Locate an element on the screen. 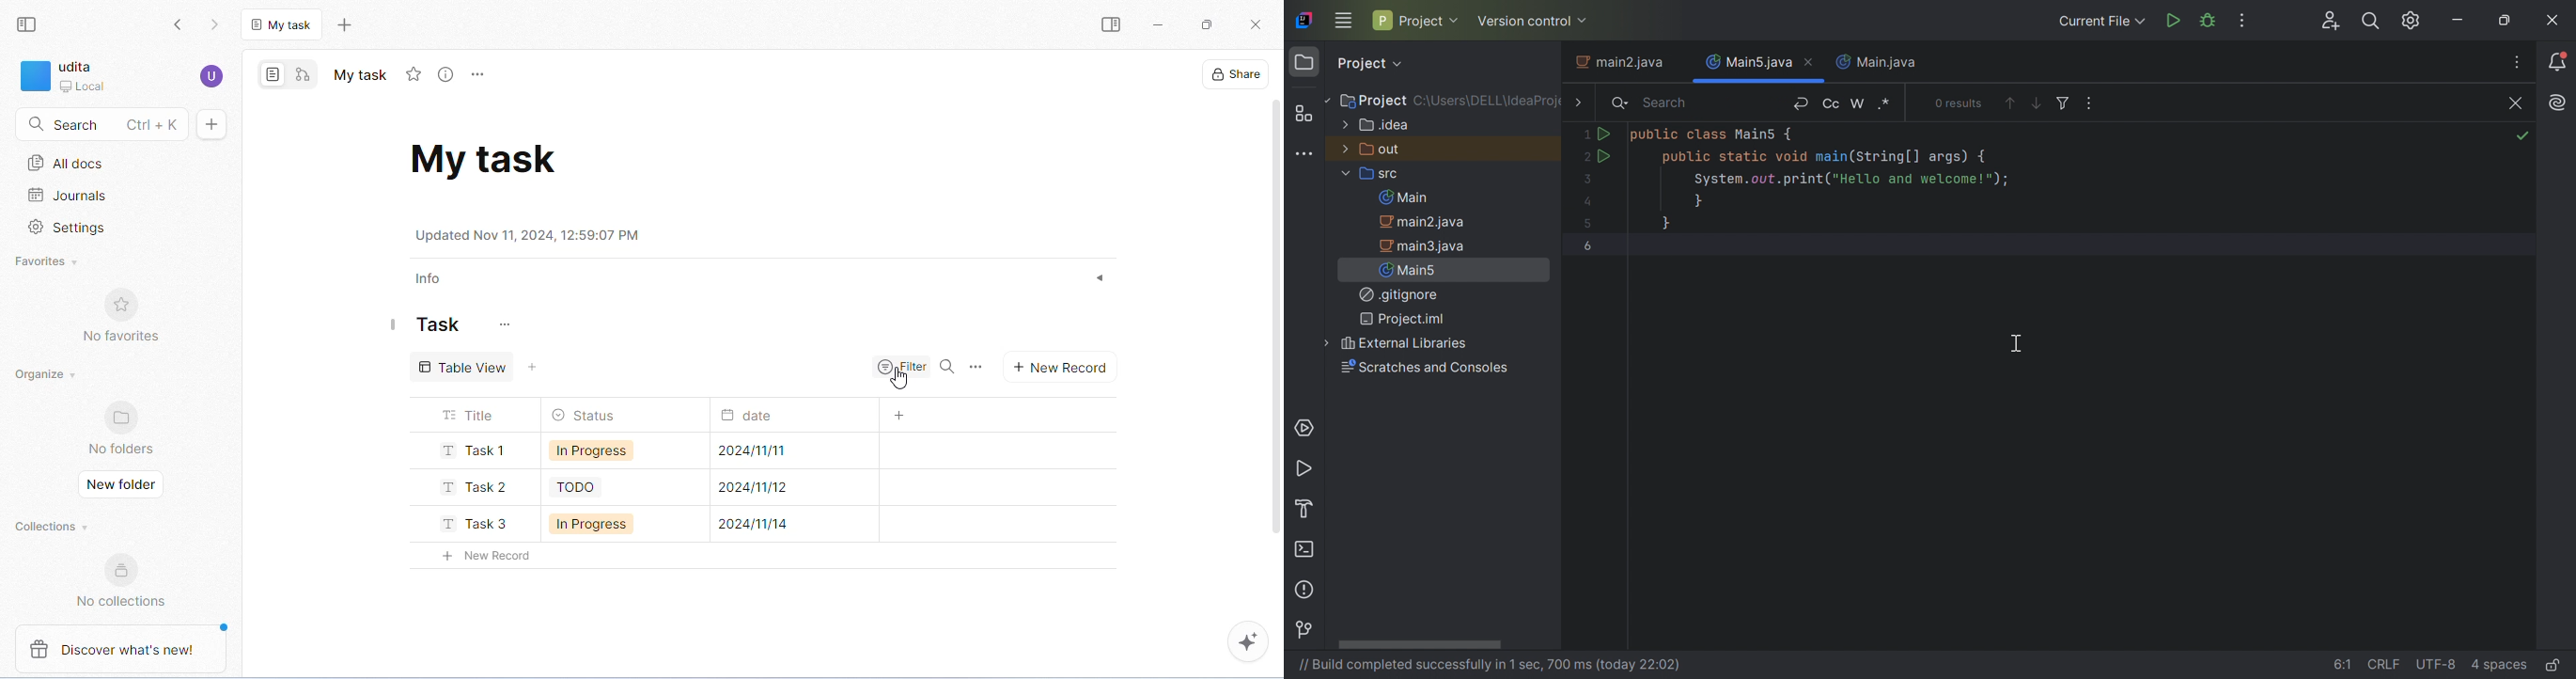 The width and height of the screenshot is (2576, 700). settings is located at coordinates (68, 229).